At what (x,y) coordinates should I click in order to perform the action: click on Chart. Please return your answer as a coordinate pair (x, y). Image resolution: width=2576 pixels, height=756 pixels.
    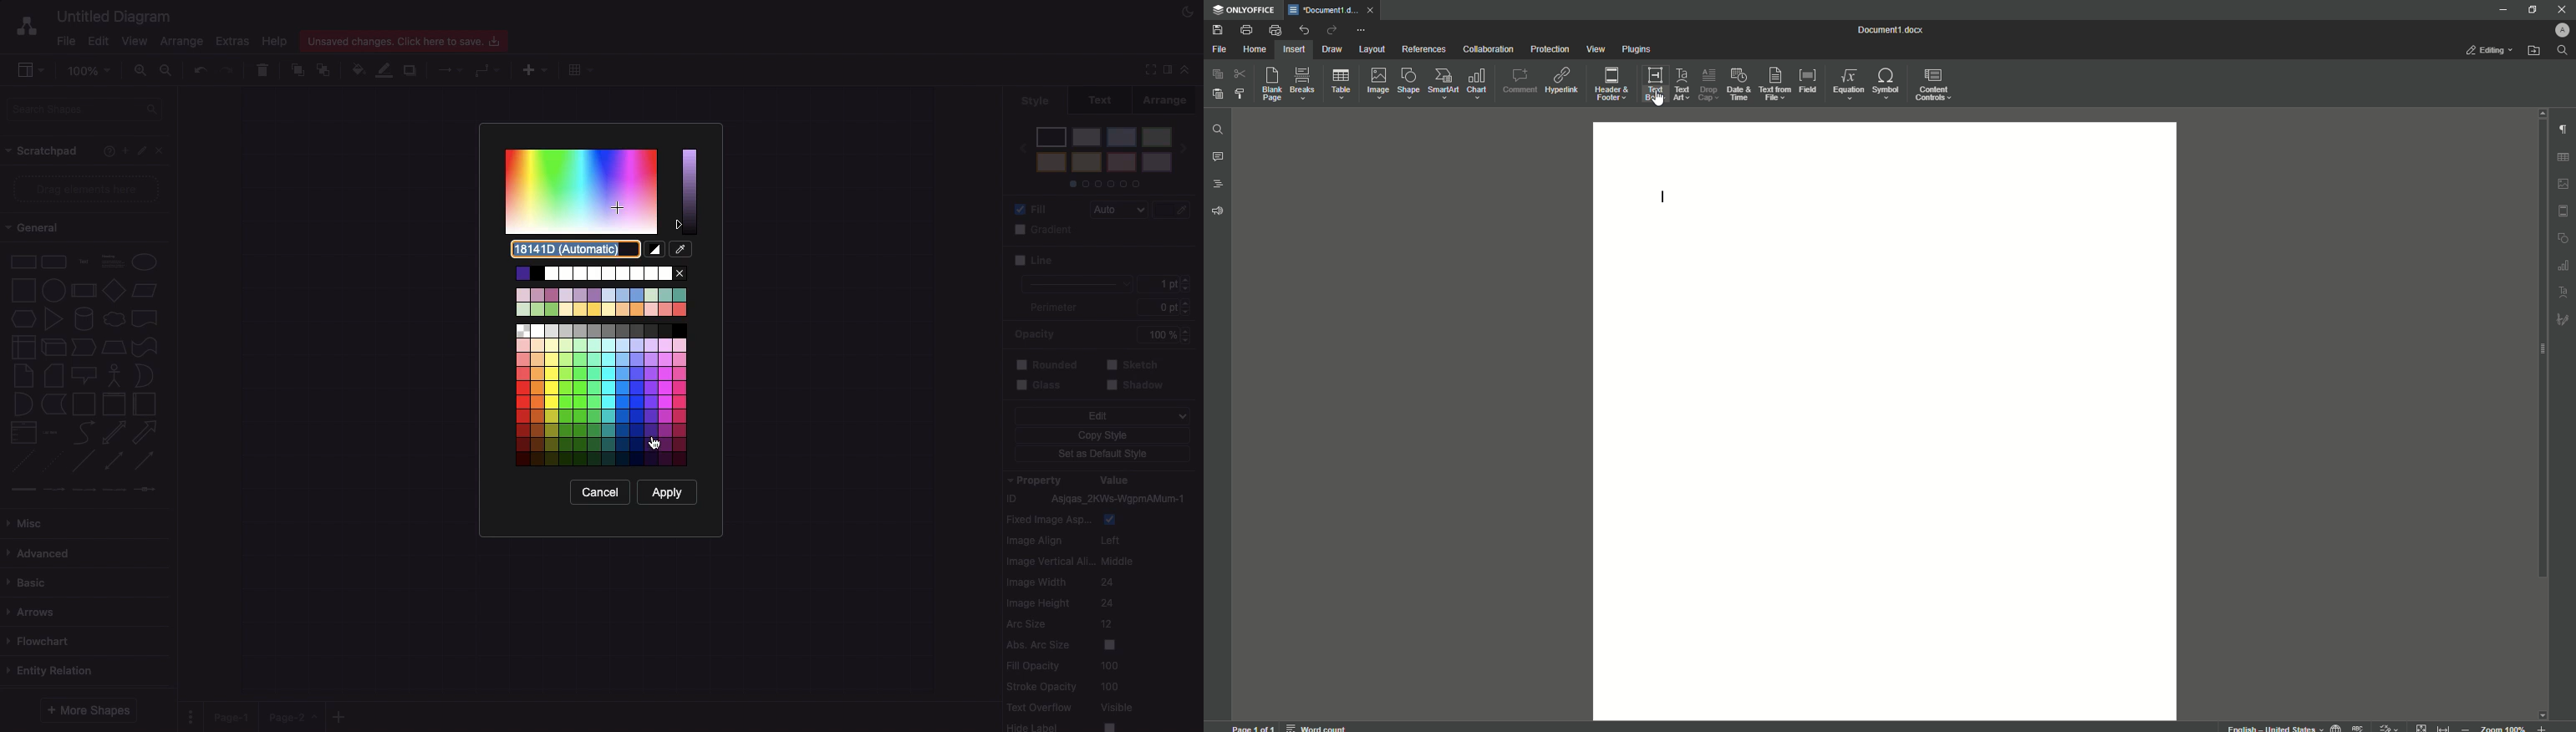
    Looking at the image, I should click on (1477, 84).